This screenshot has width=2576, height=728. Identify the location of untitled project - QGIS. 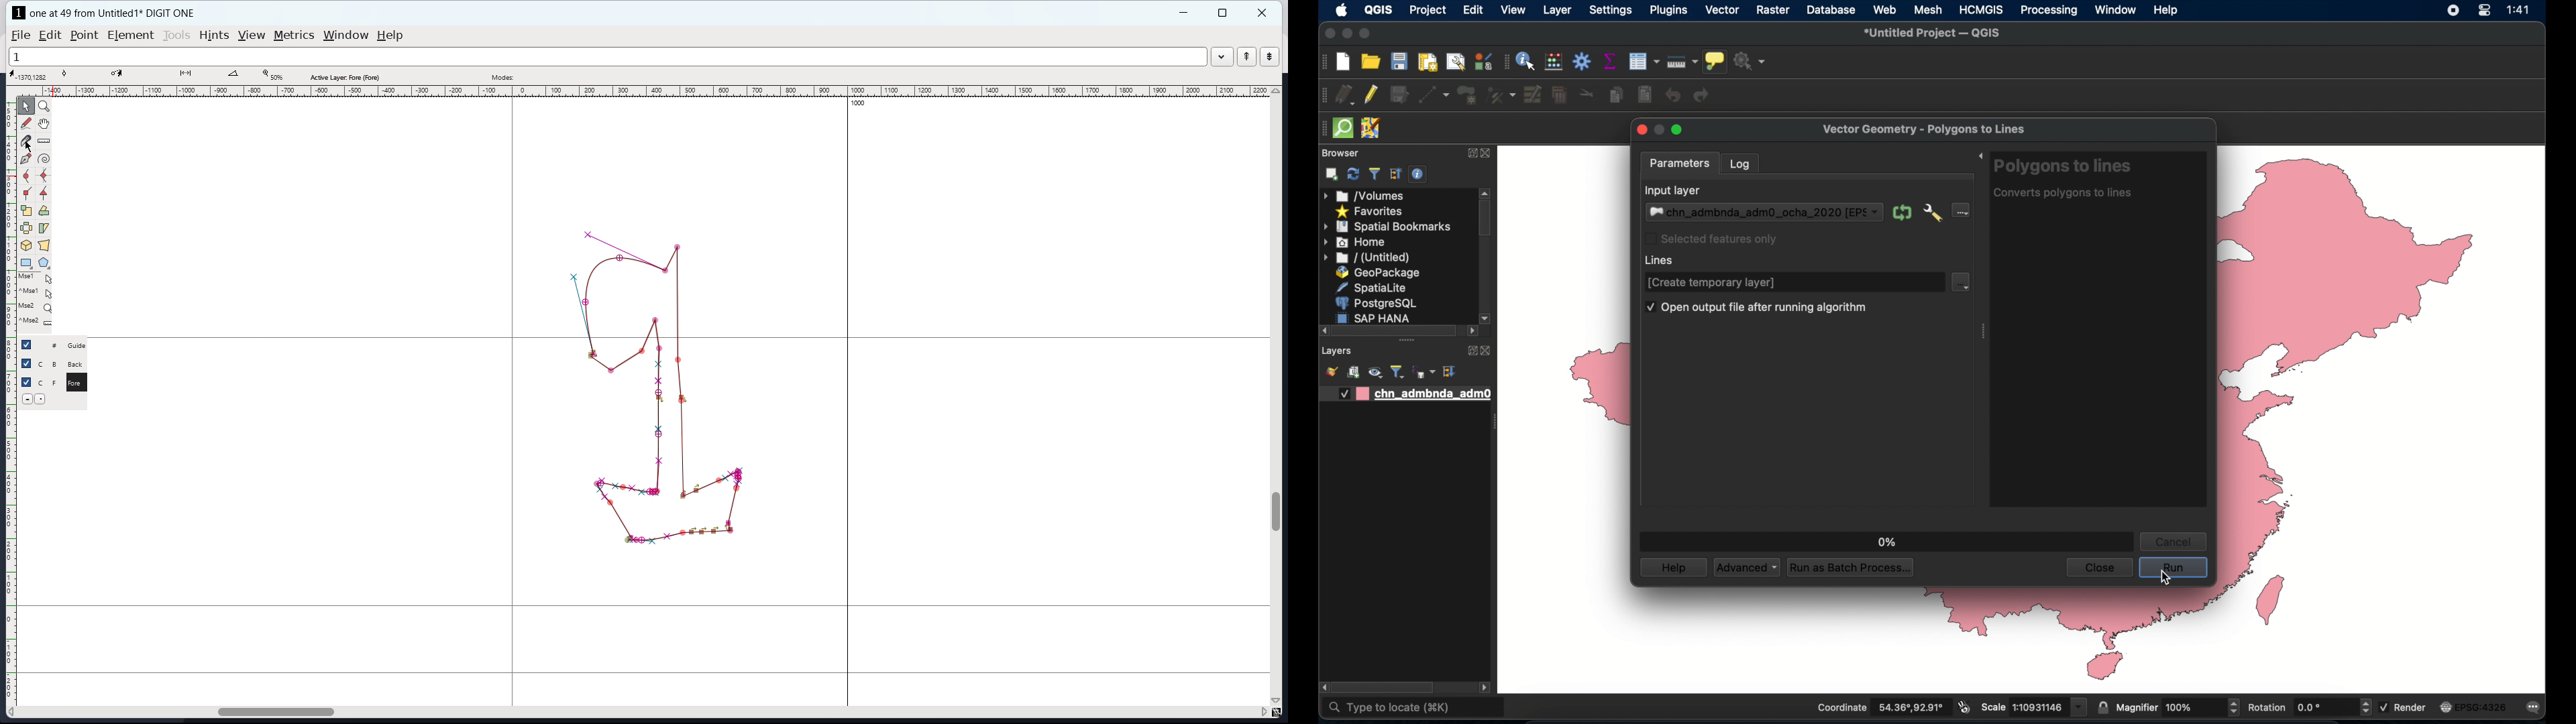
(1933, 34).